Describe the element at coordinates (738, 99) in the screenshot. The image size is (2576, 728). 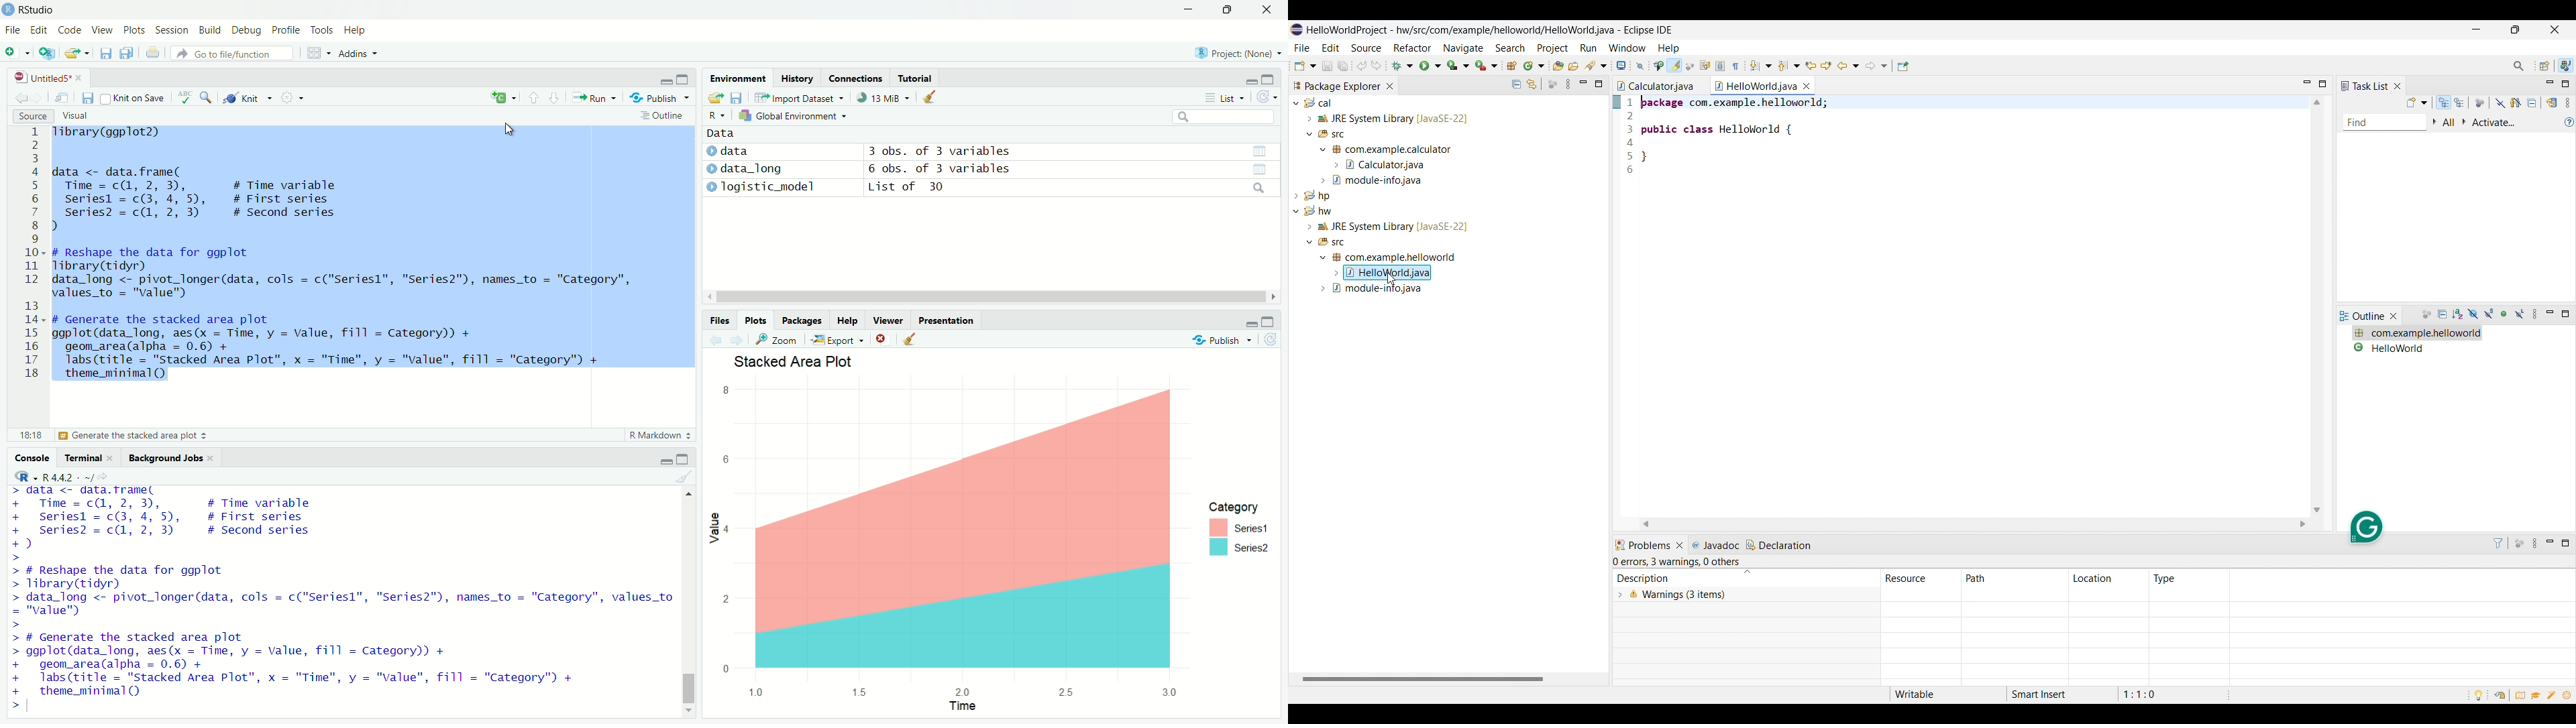
I see `files` at that location.